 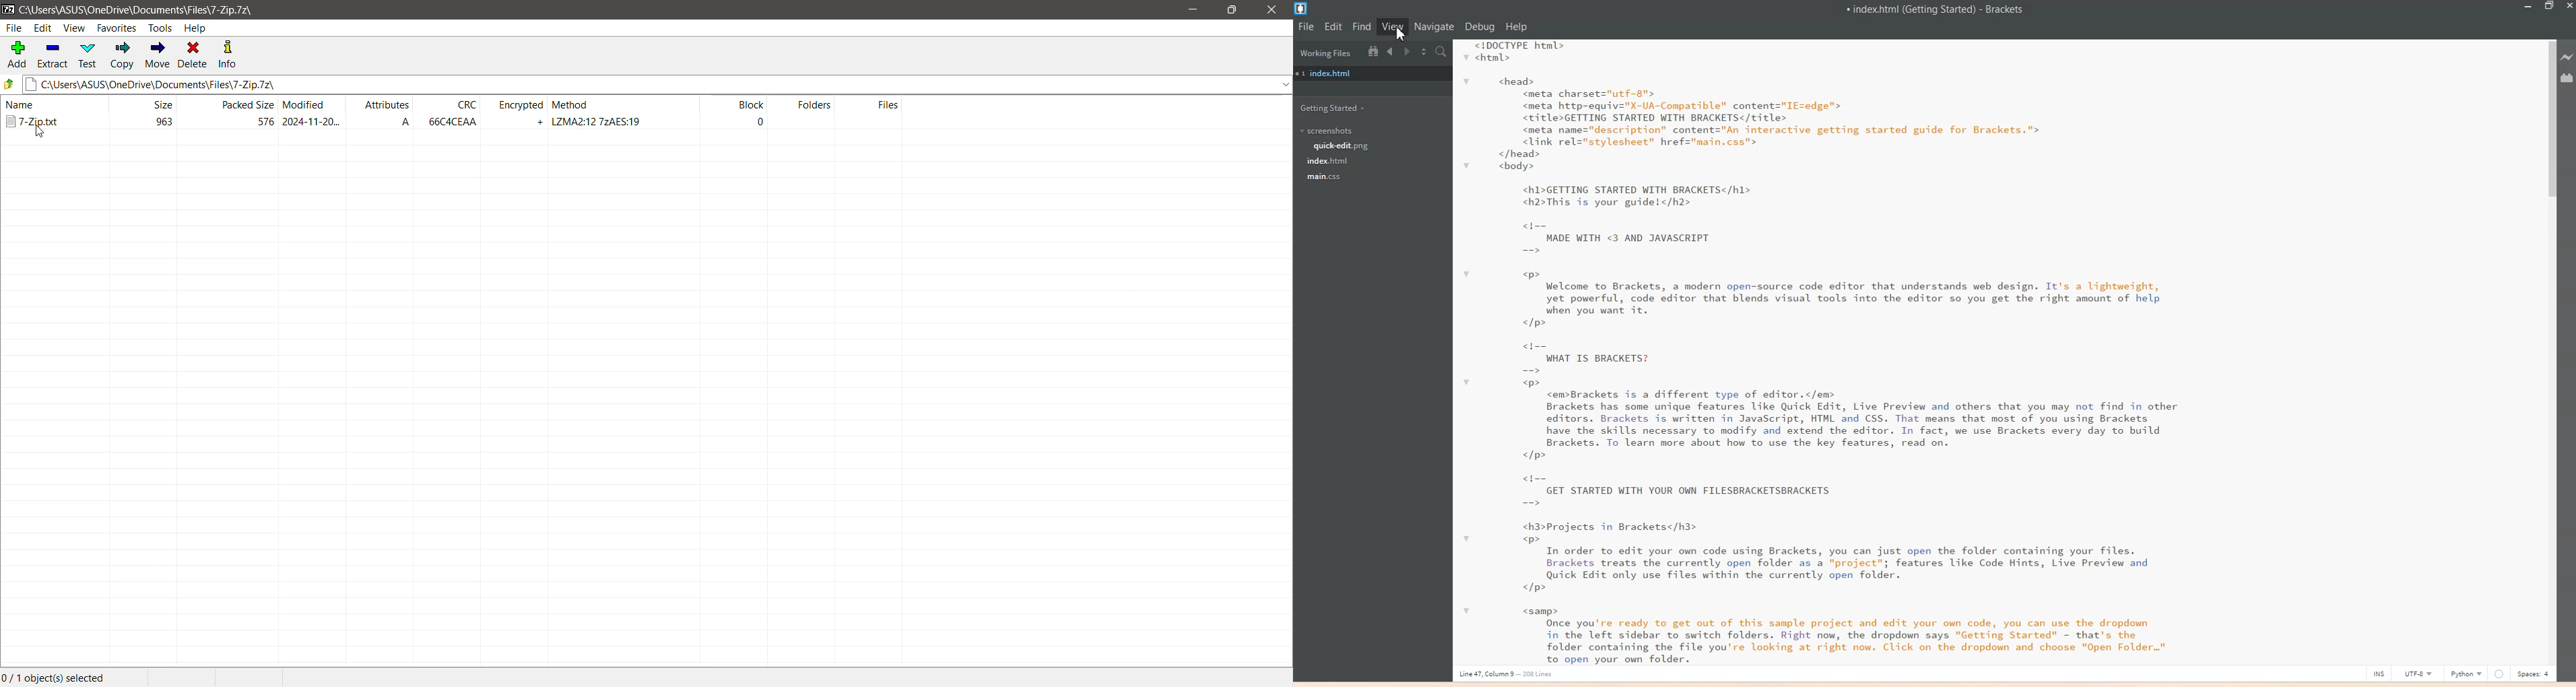 I want to click on Test, so click(x=87, y=55).